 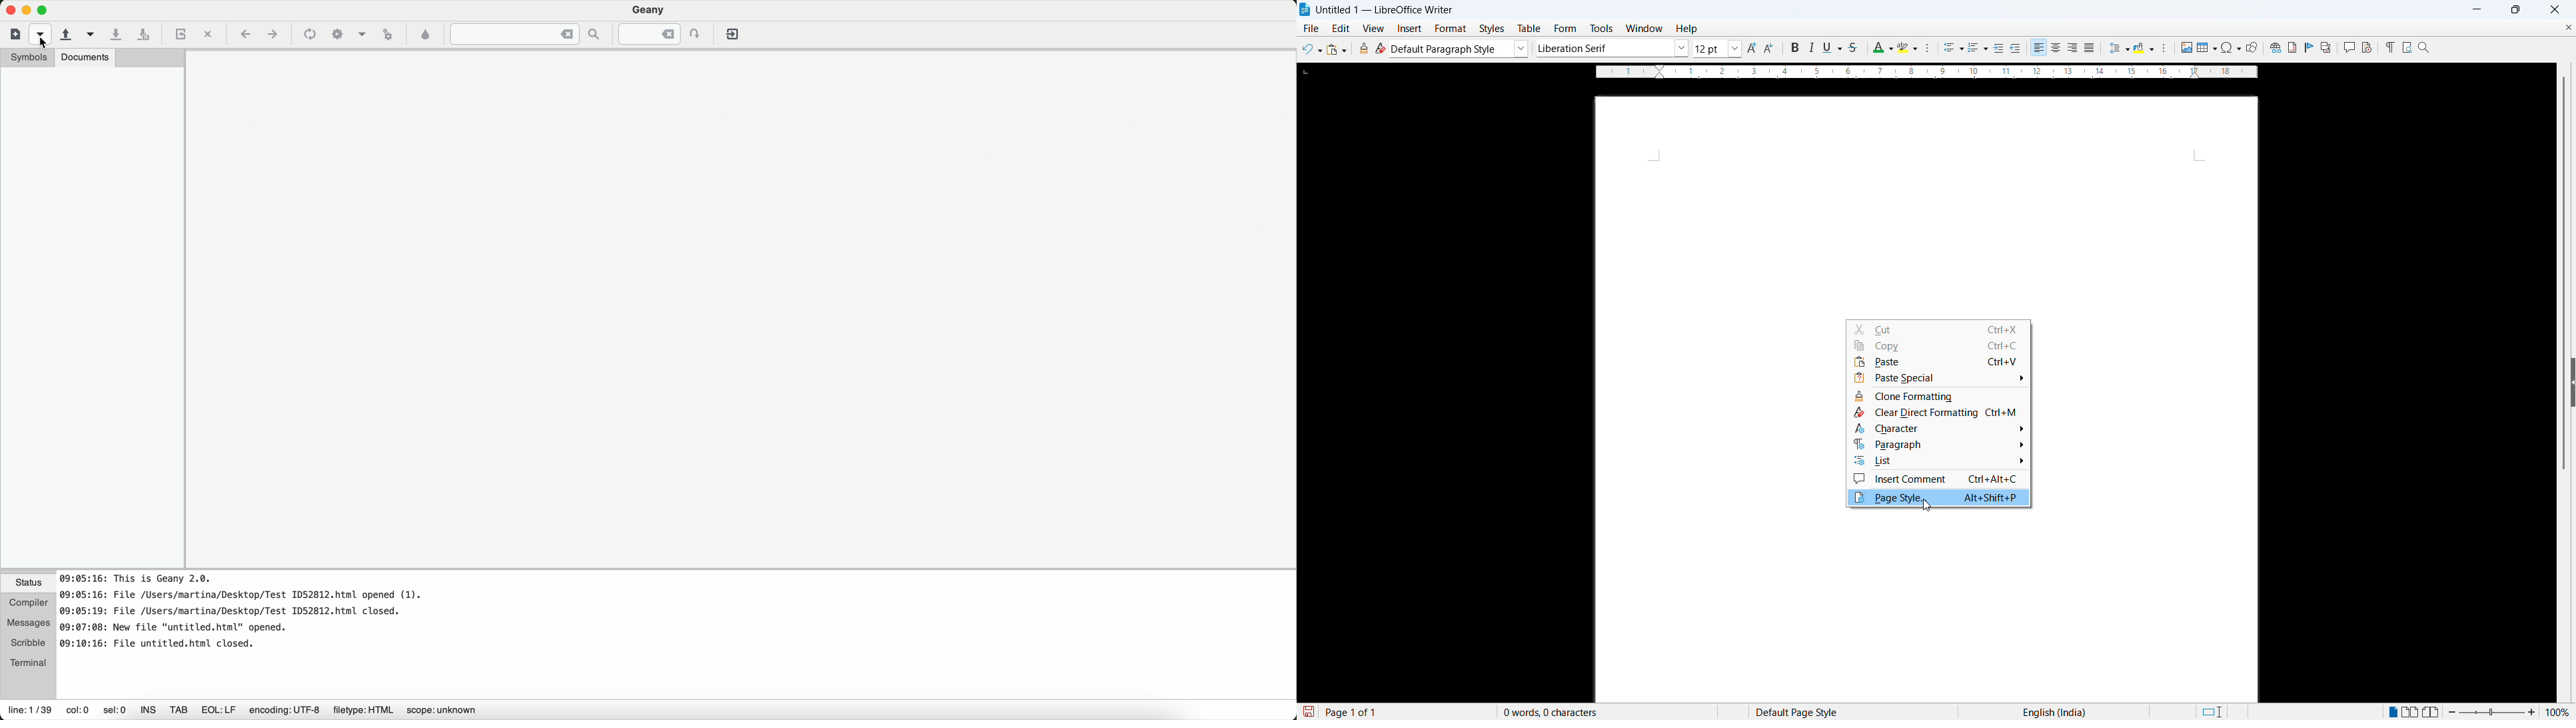 What do you see at coordinates (1307, 712) in the screenshot?
I see `save ` at bounding box center [1307, 712].